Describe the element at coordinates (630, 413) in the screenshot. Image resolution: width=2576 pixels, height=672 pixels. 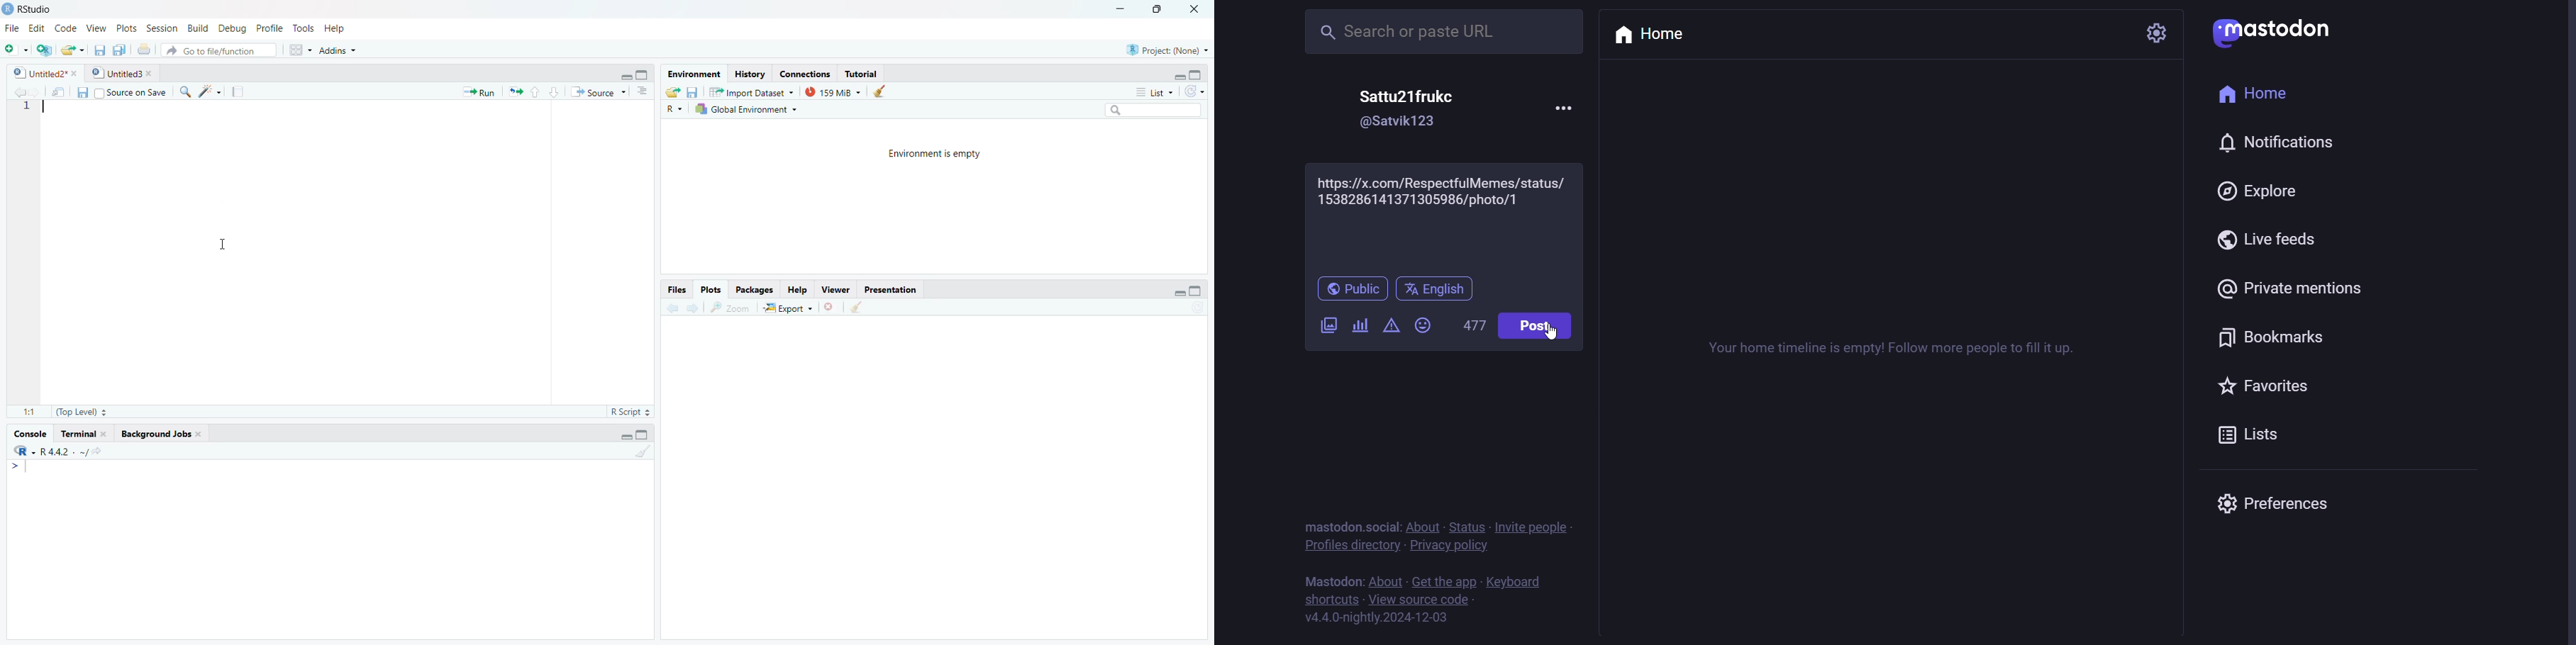
I see `R Script ` at that location.